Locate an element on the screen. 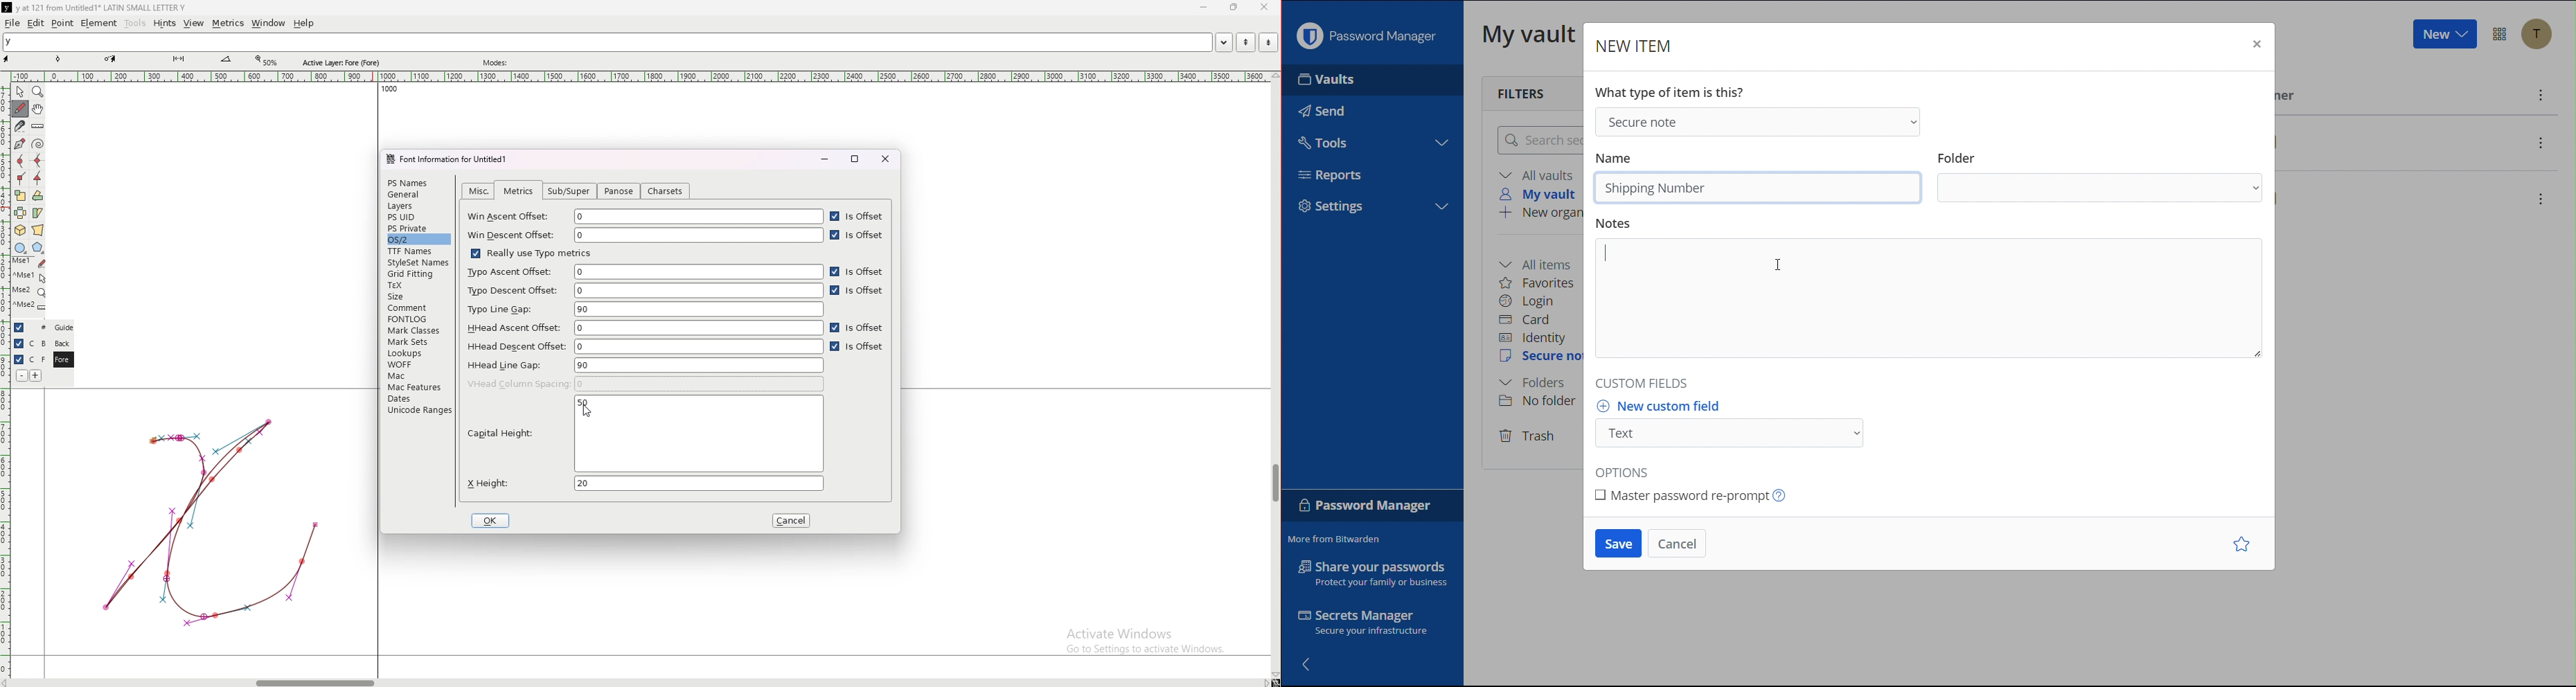 Image resolution: width=2576 pixels, height=700 pixels. Search Bar is located at coordinates (1540, 141).